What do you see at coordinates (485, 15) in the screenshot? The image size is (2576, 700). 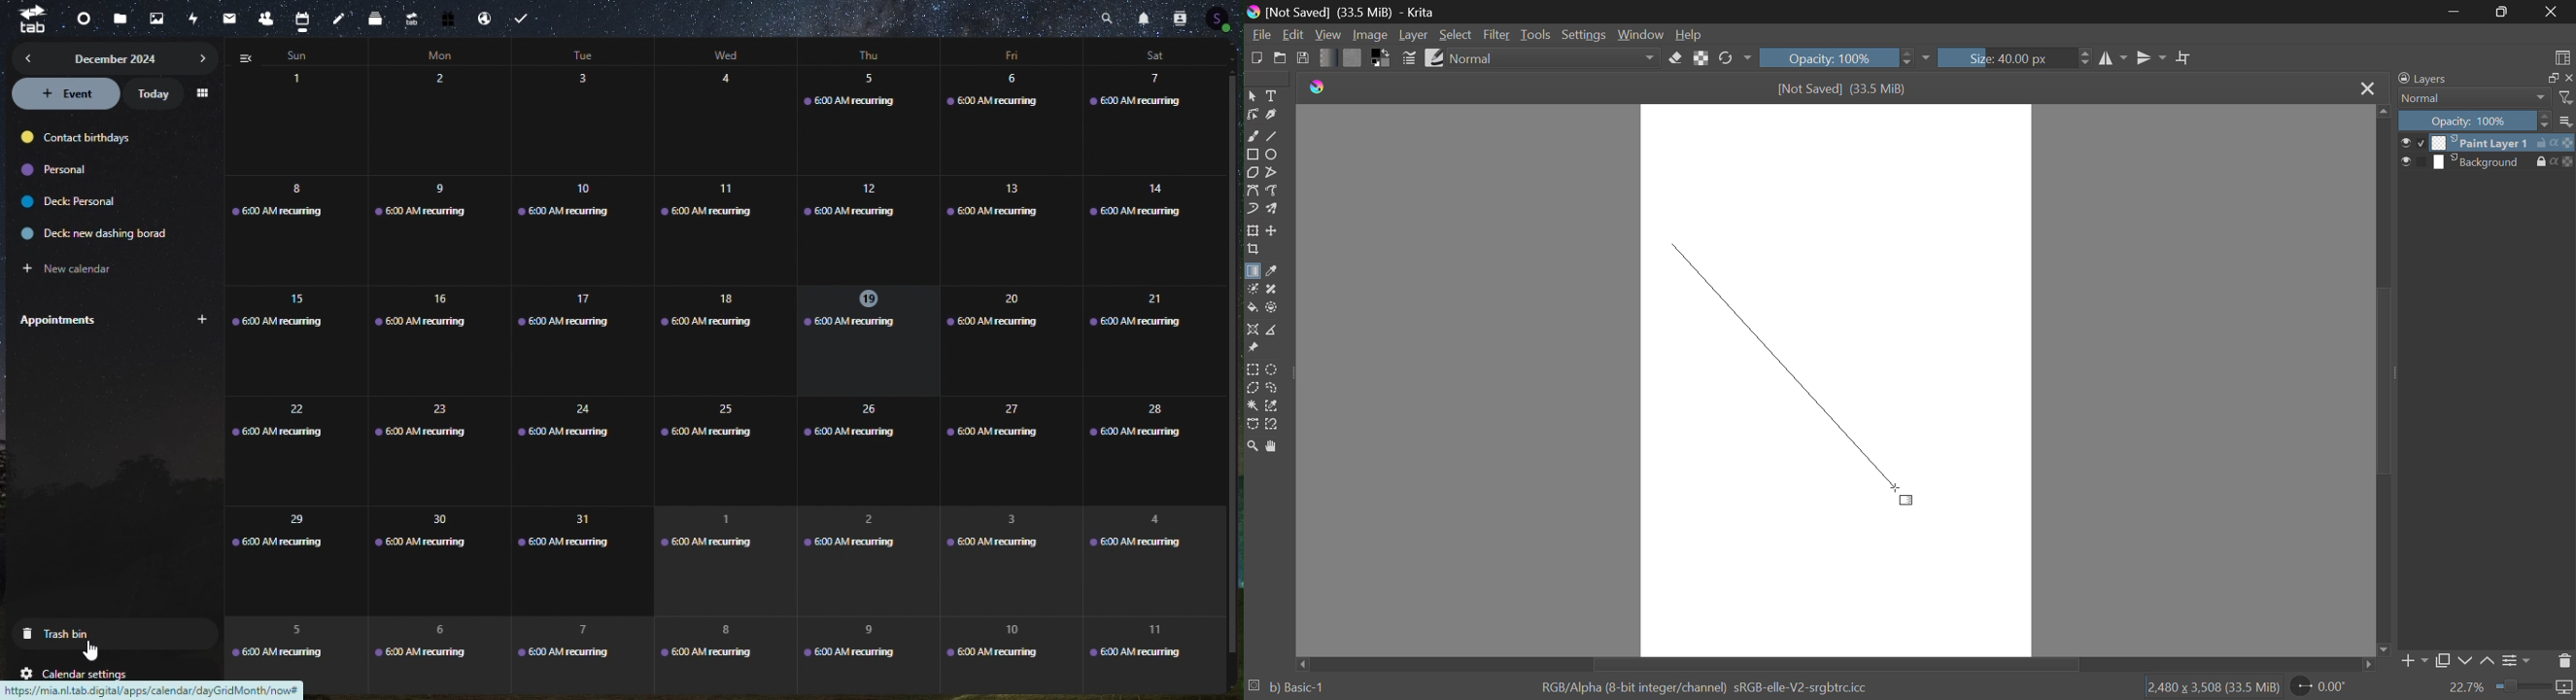 I see `Email hosting` at bounding box center [485, 15].